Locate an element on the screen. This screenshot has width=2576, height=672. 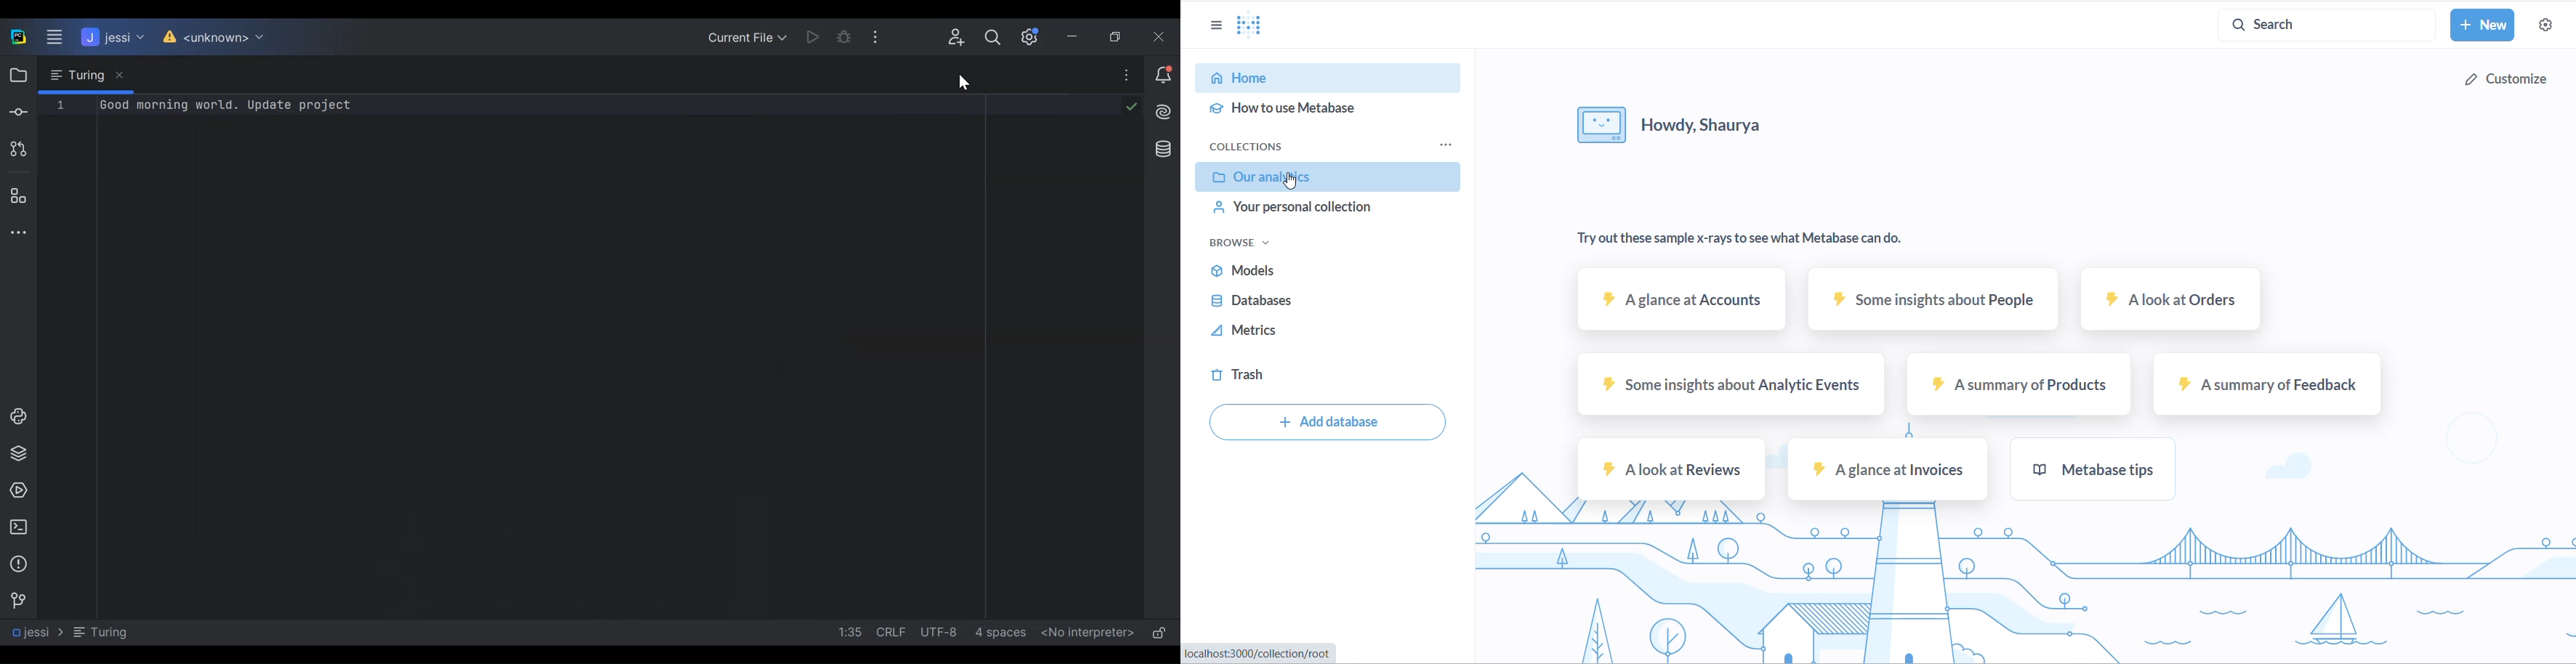
metabase logo is located at coordinates (1249, 25).